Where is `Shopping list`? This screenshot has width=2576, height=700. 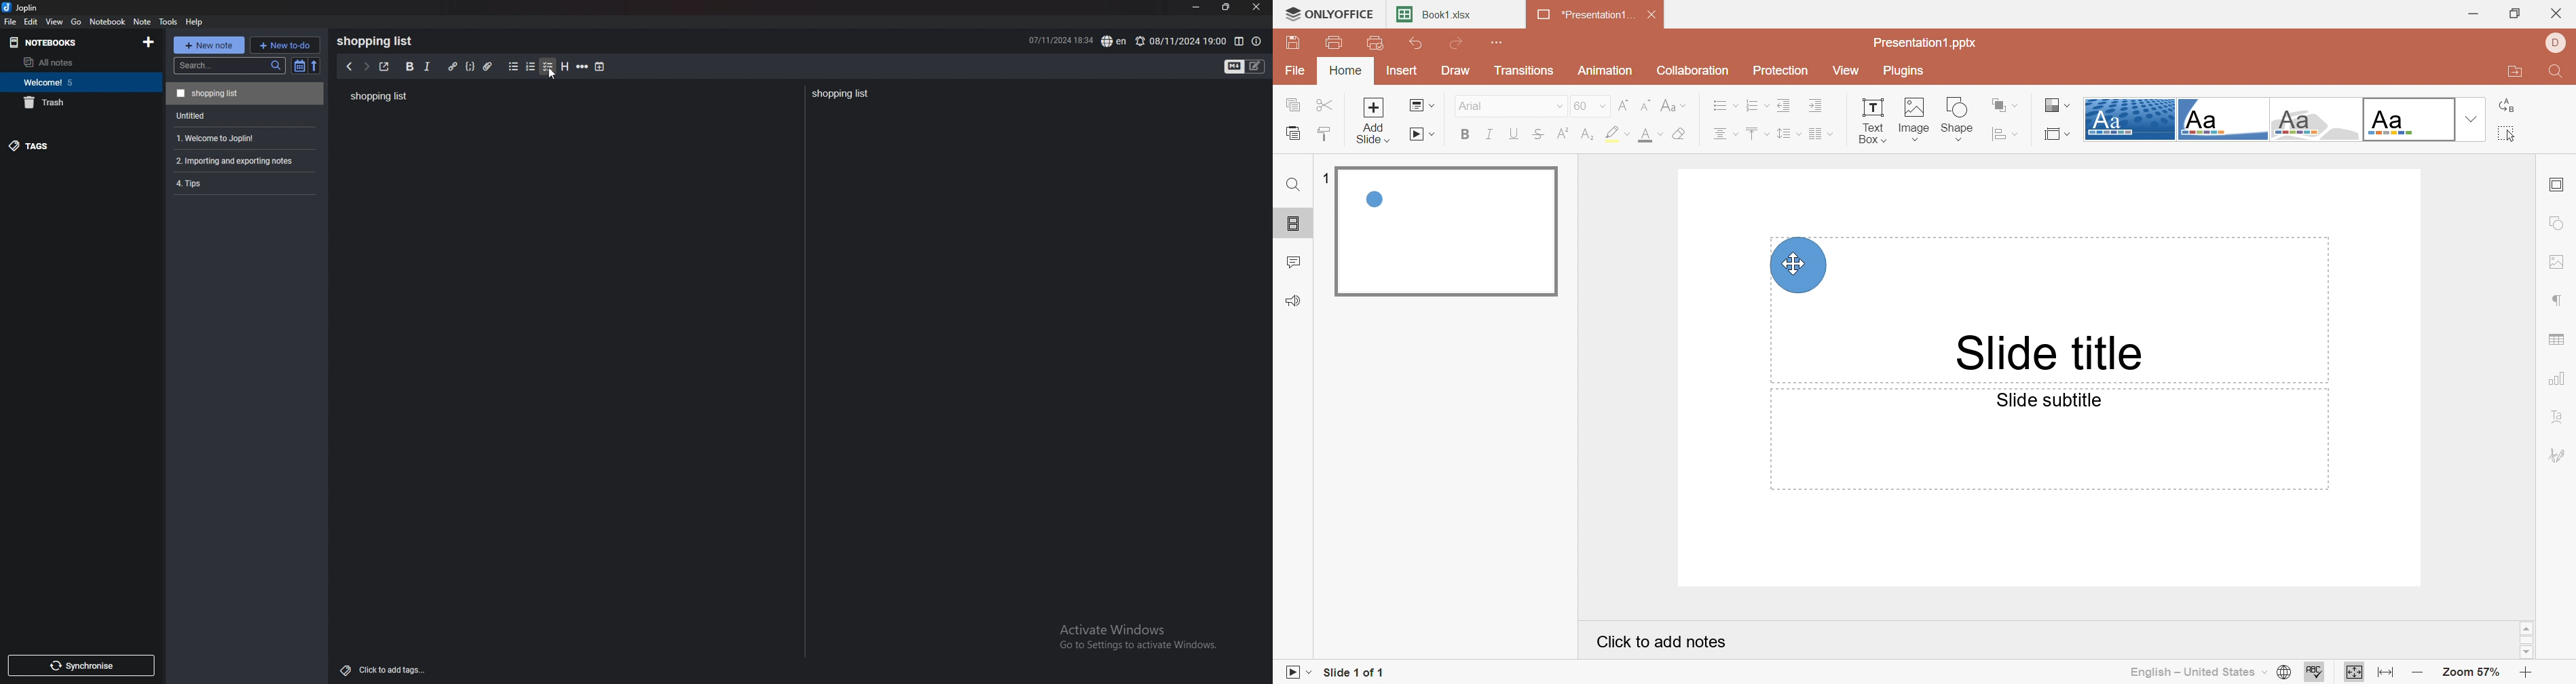
Shopping list is located at coordinates (379, 41).